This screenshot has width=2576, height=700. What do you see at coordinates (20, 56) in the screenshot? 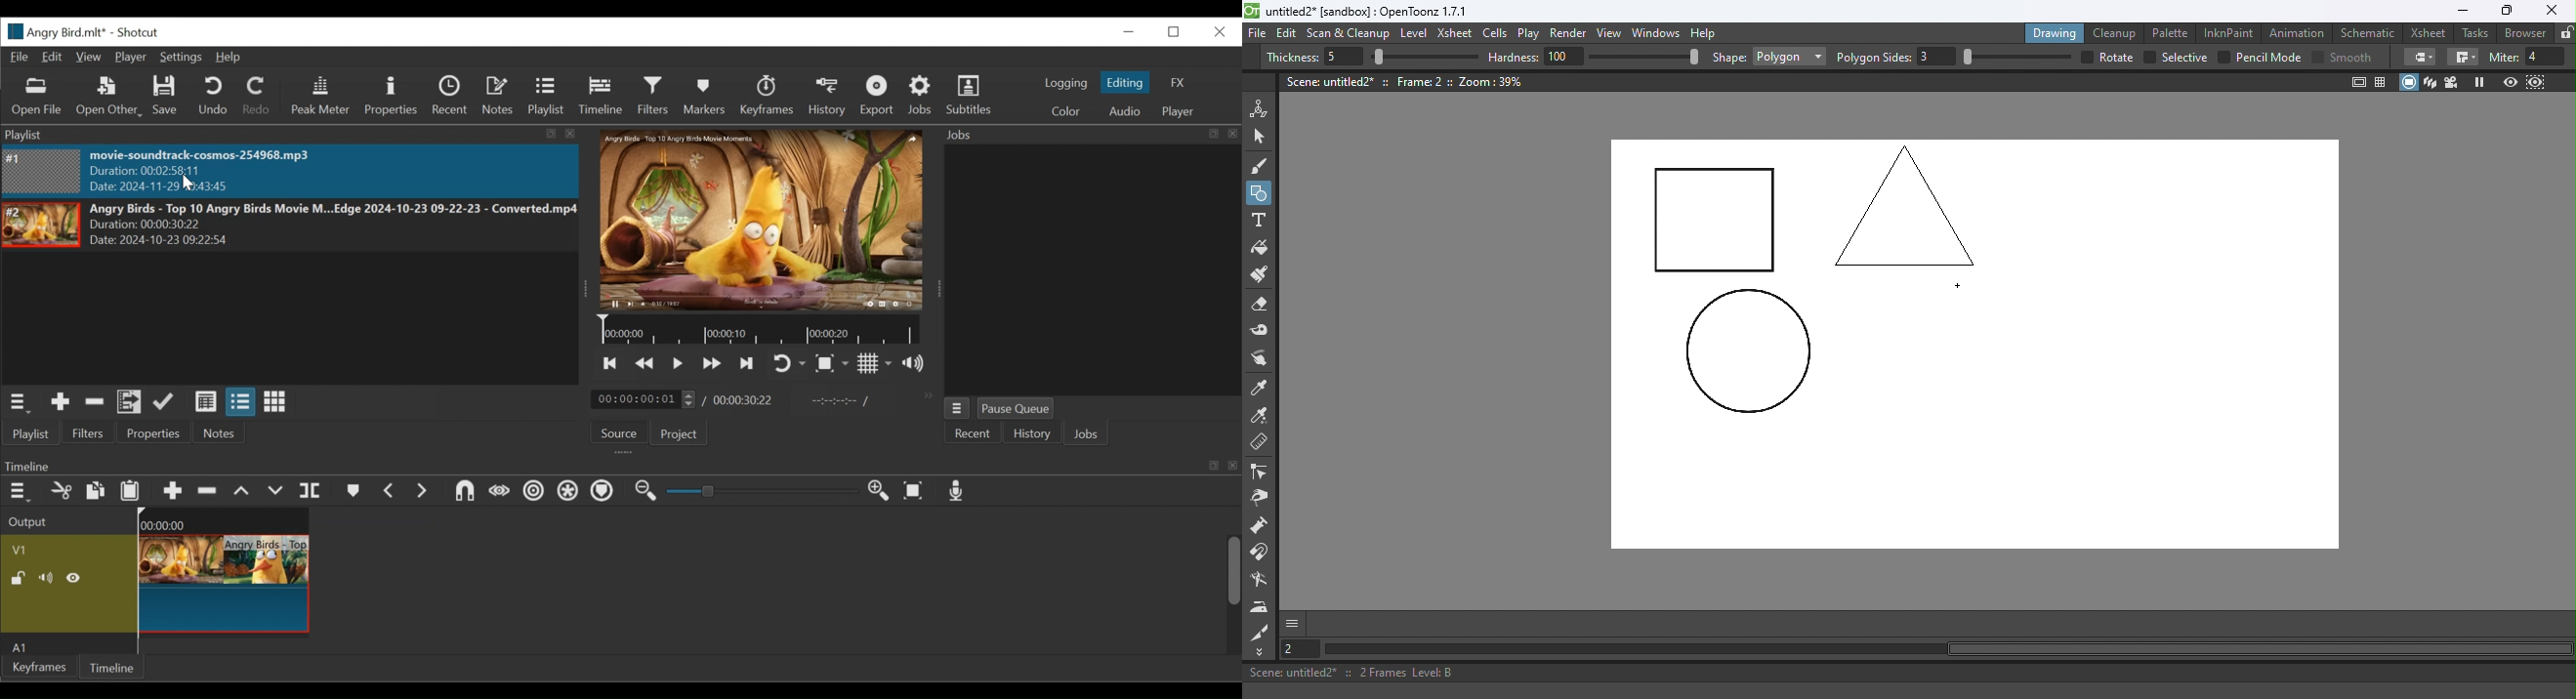
I see `File` at bounding box center [20, 56].